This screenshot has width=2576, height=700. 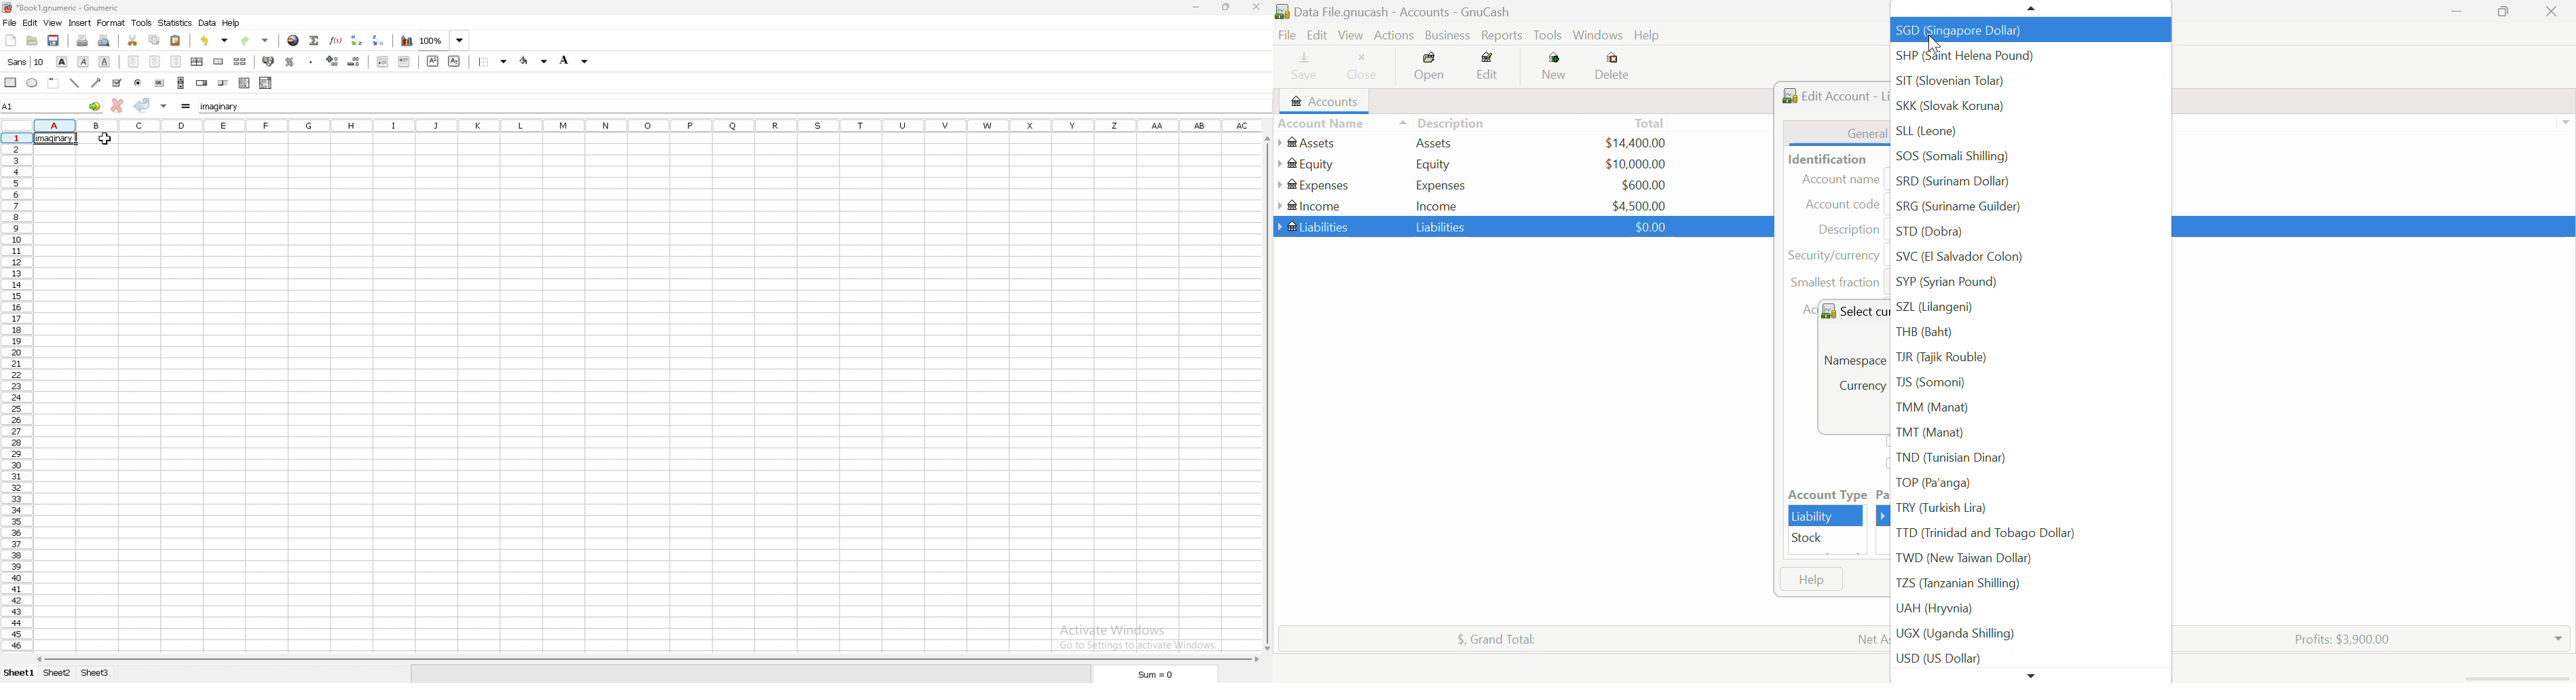 I want to click on sheet 3, so click(x=95, y=673).